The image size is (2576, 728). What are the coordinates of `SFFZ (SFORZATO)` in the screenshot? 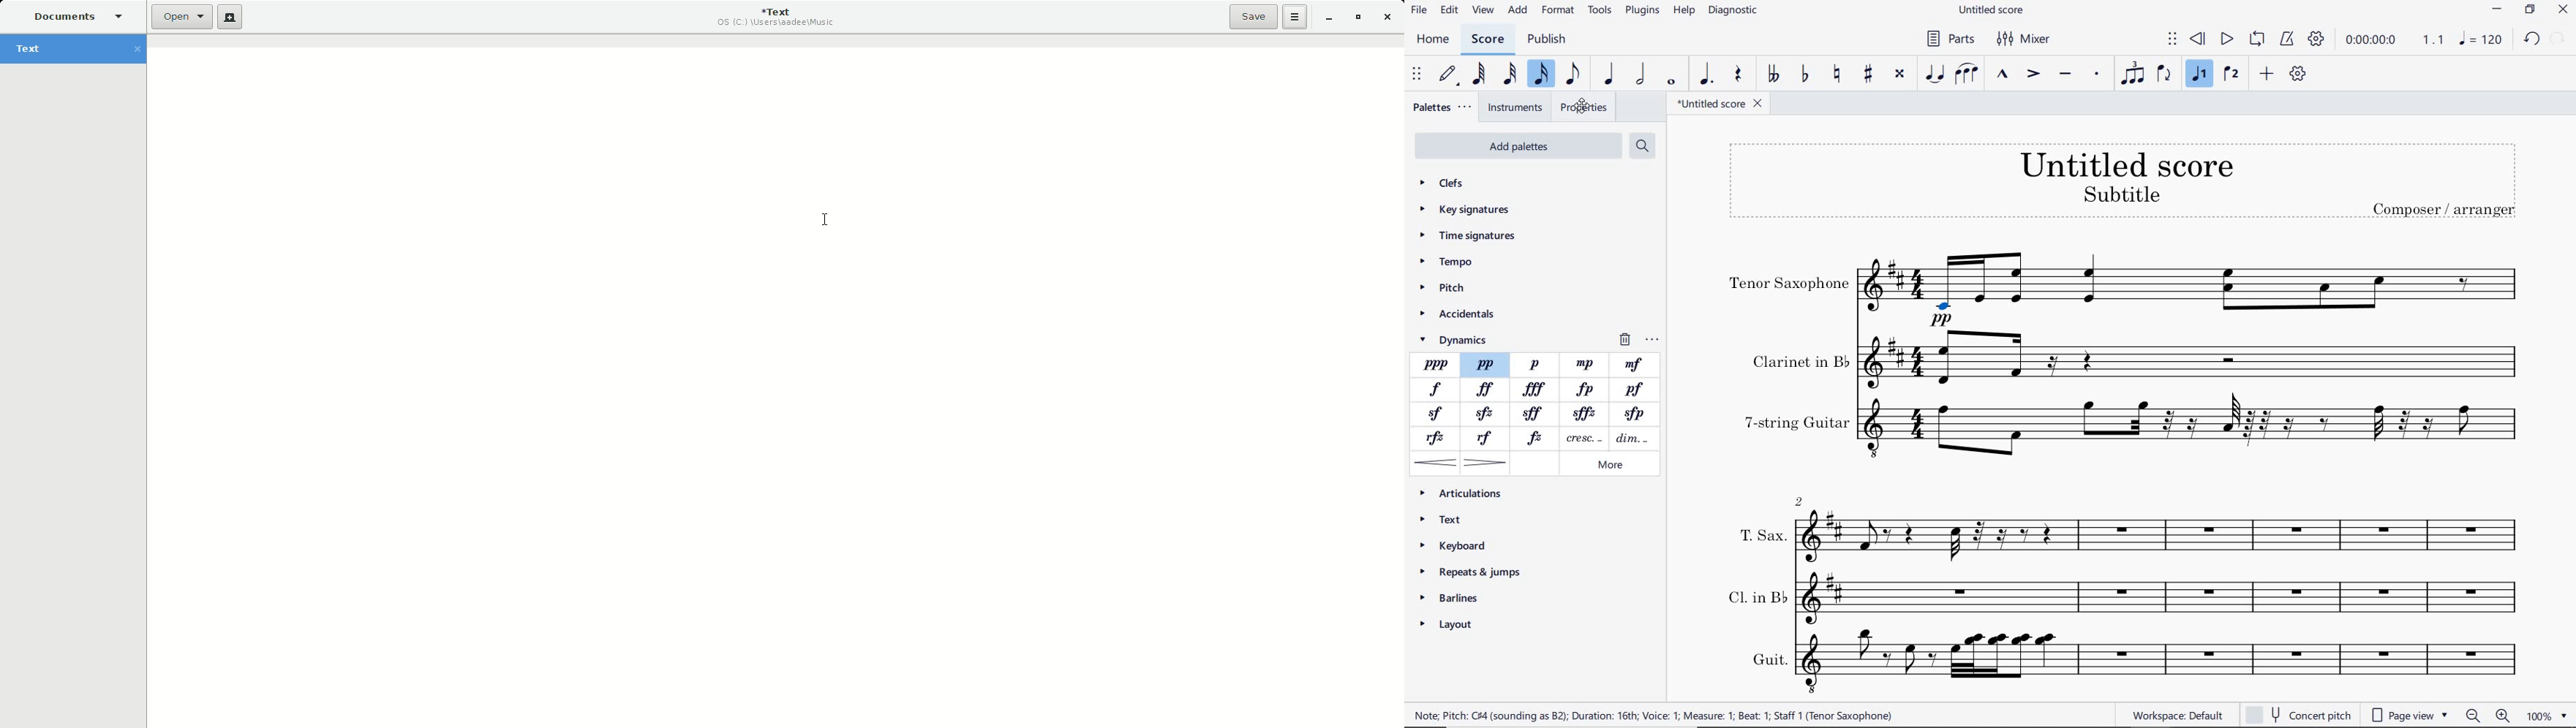 It's located at (1585, 413).